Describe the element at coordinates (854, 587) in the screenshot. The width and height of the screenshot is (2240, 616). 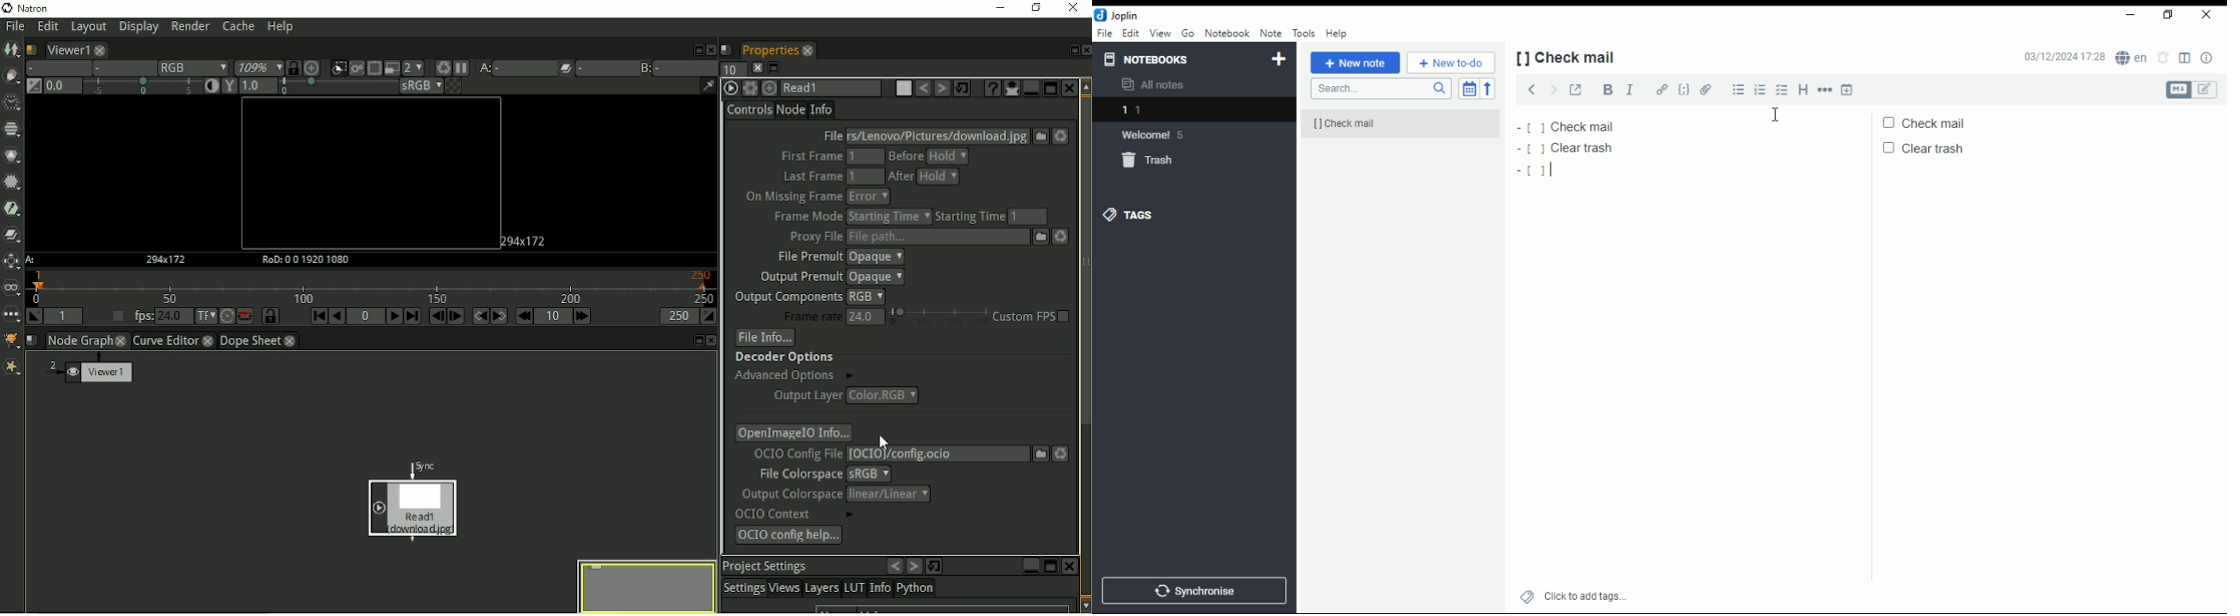
I see `LUT` at that location.